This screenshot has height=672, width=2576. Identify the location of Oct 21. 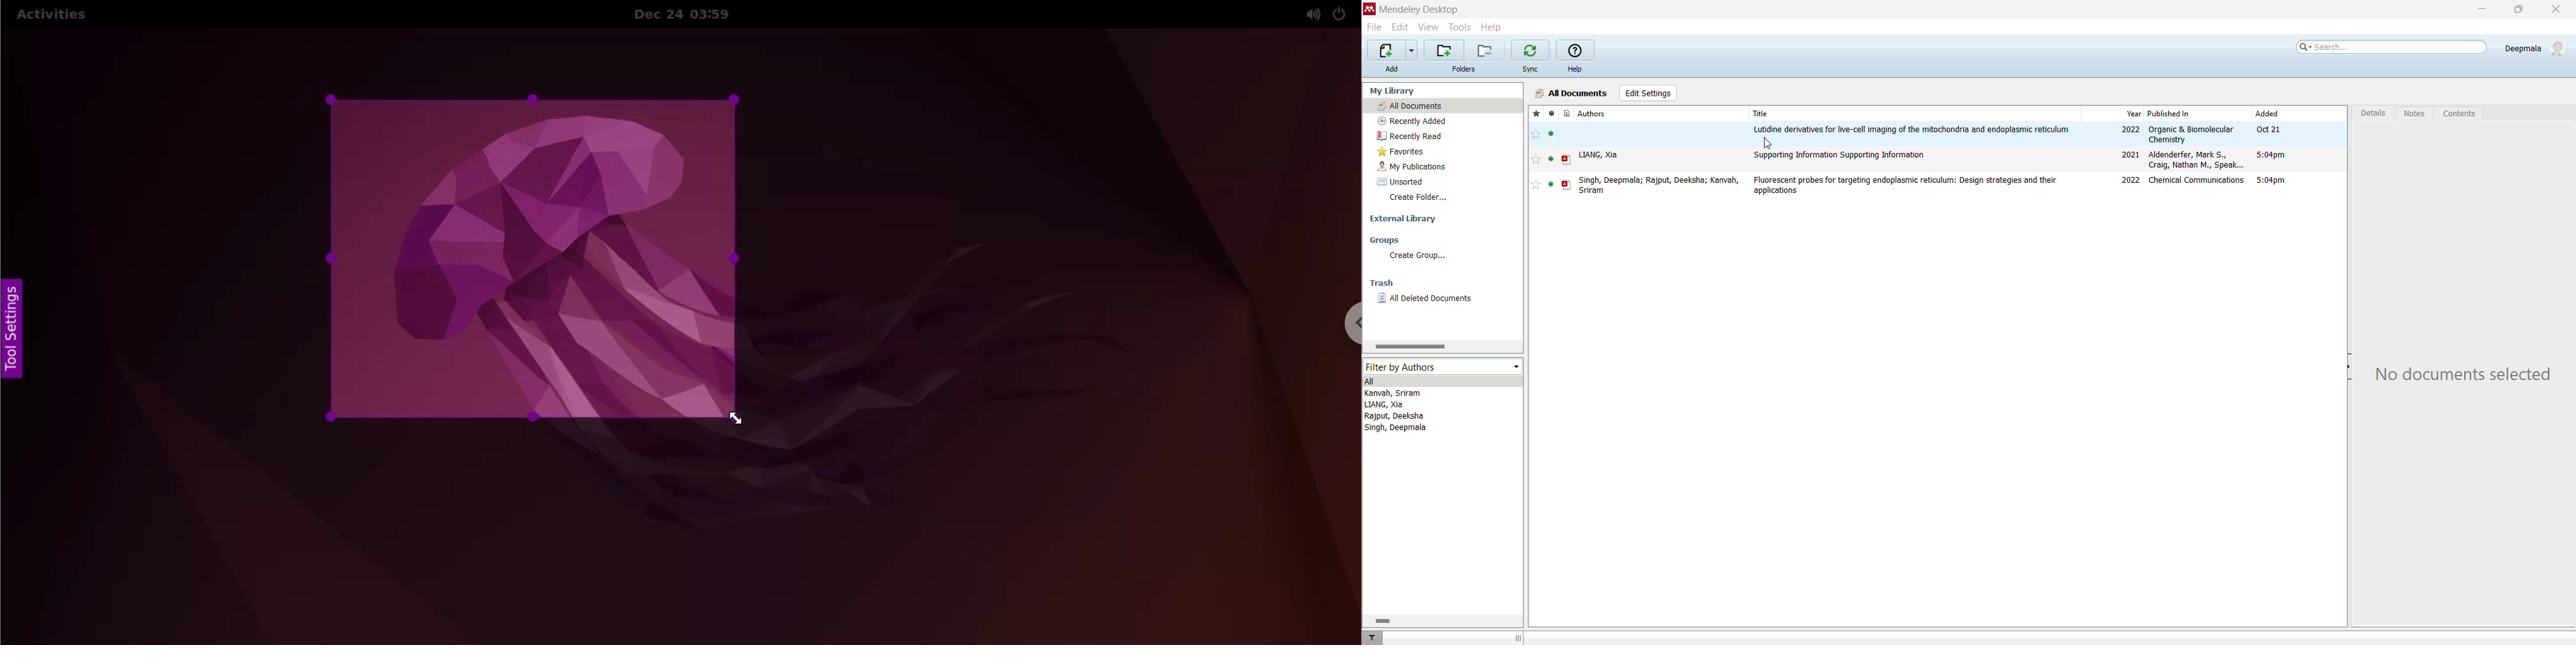
(2272, 131).